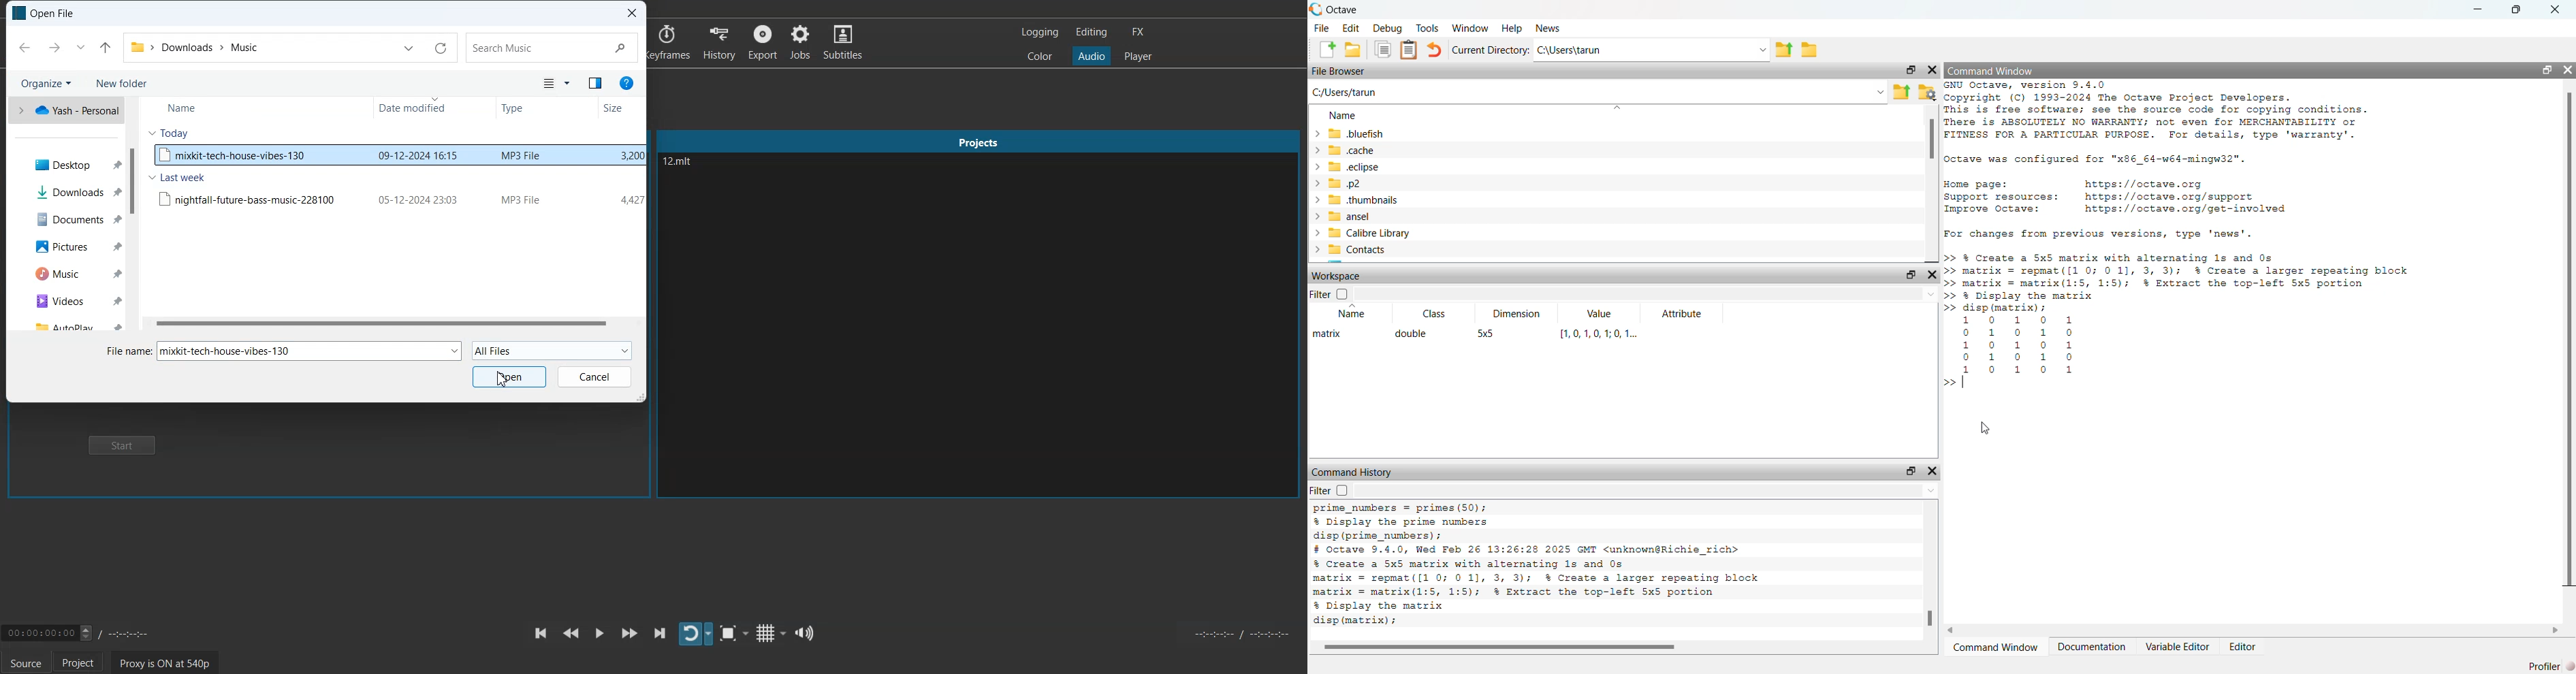 The width and height of the screenshot is (2576, 700). What do you see at coordinates (1931, 492) in the screenshot?
I see `Drop-down ` at bounding box center [1931, 492].